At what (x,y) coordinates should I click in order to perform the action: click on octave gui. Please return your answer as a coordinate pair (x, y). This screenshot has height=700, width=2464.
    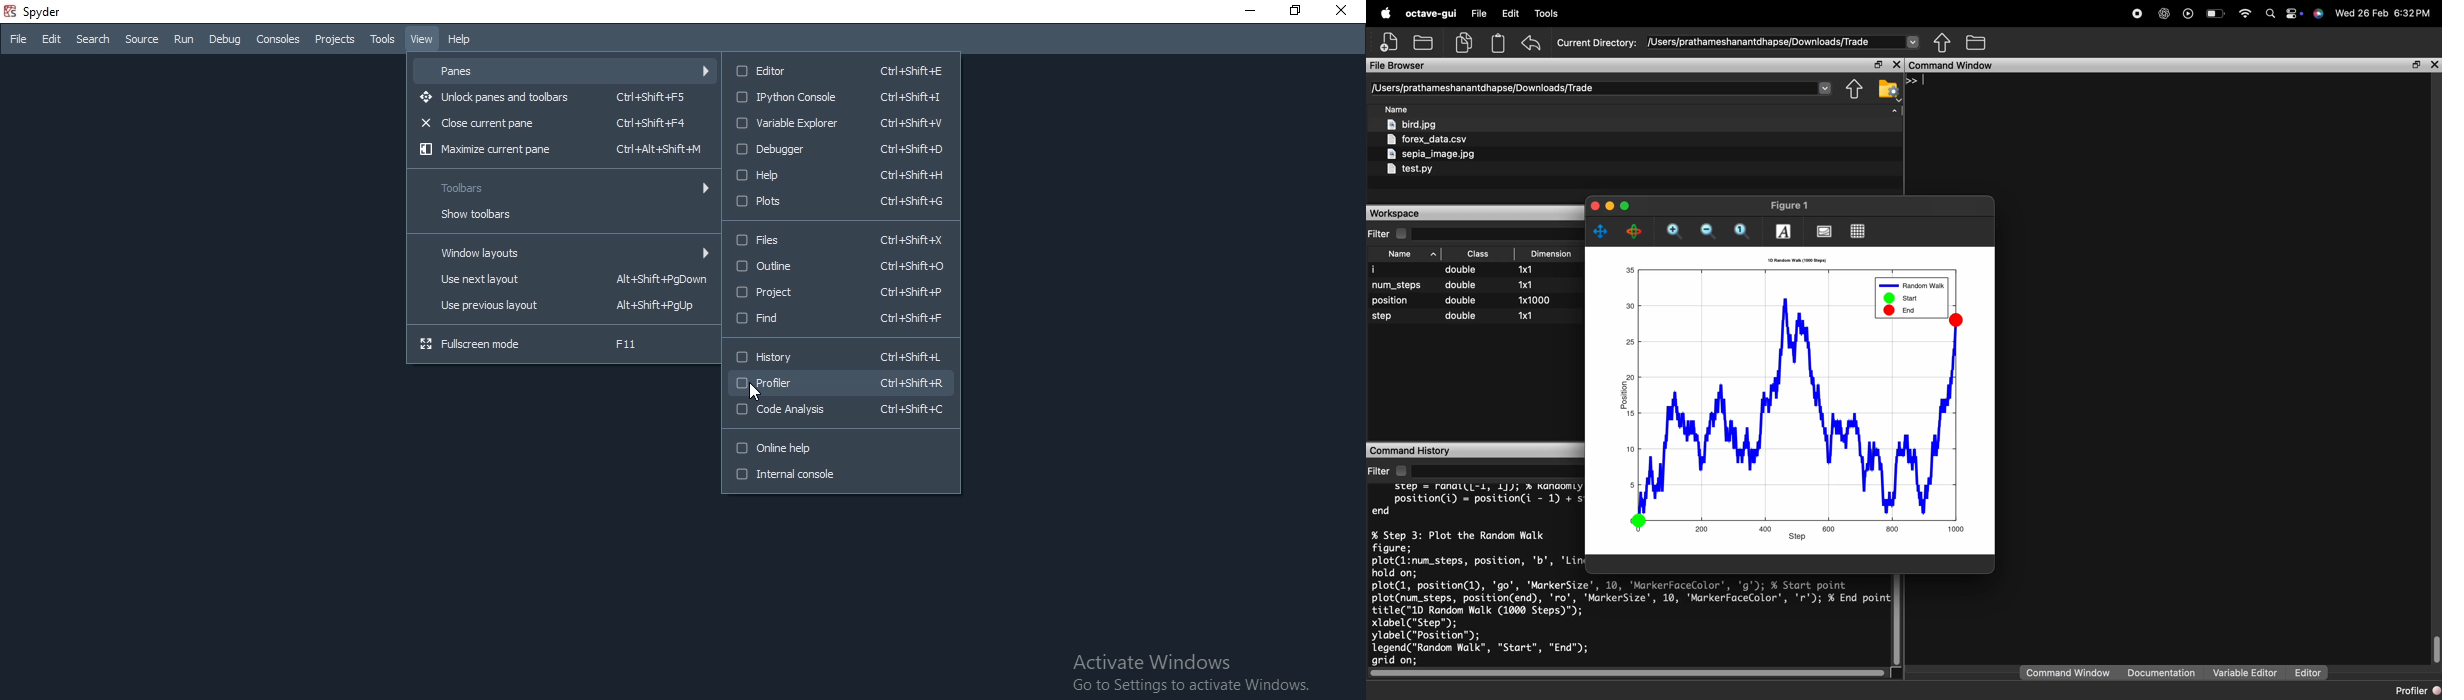
    Looking at the image, I should click on (1430, 14).